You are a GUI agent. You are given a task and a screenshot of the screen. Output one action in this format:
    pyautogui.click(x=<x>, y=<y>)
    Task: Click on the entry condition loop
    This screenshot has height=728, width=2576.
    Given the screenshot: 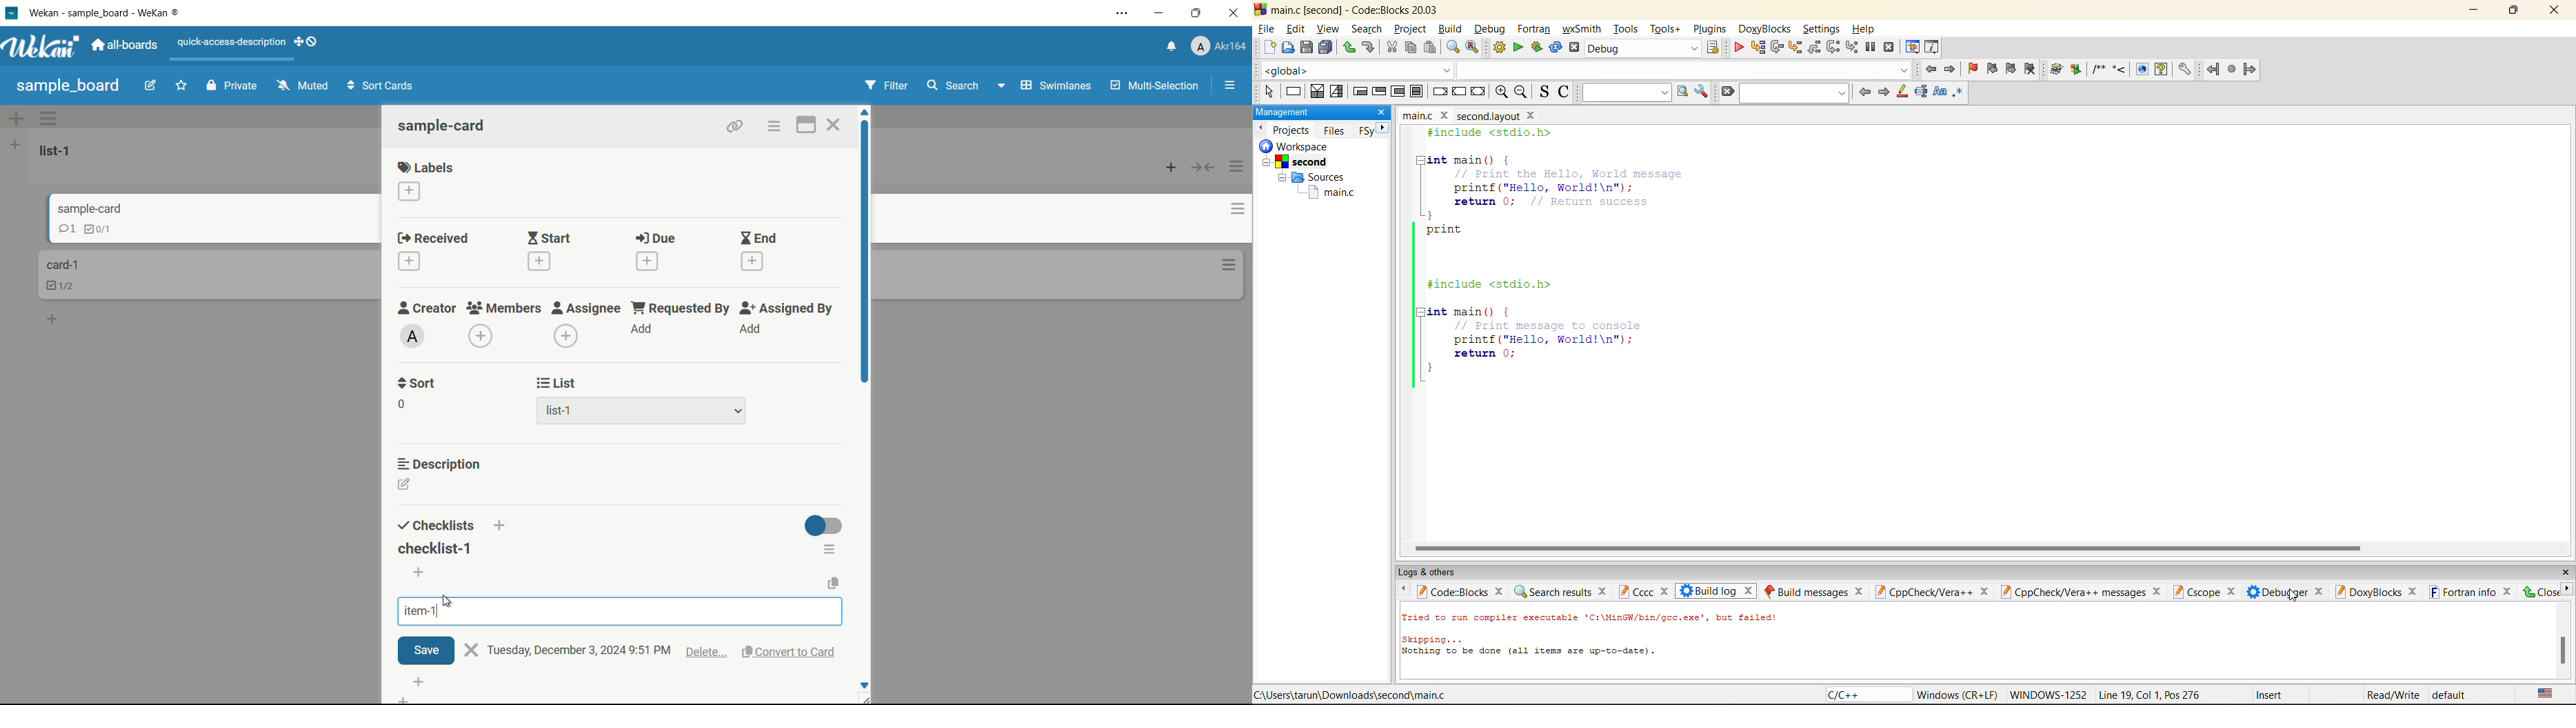 What is the action you would take?
    pyautogui.click(x=1358, y=92)
    